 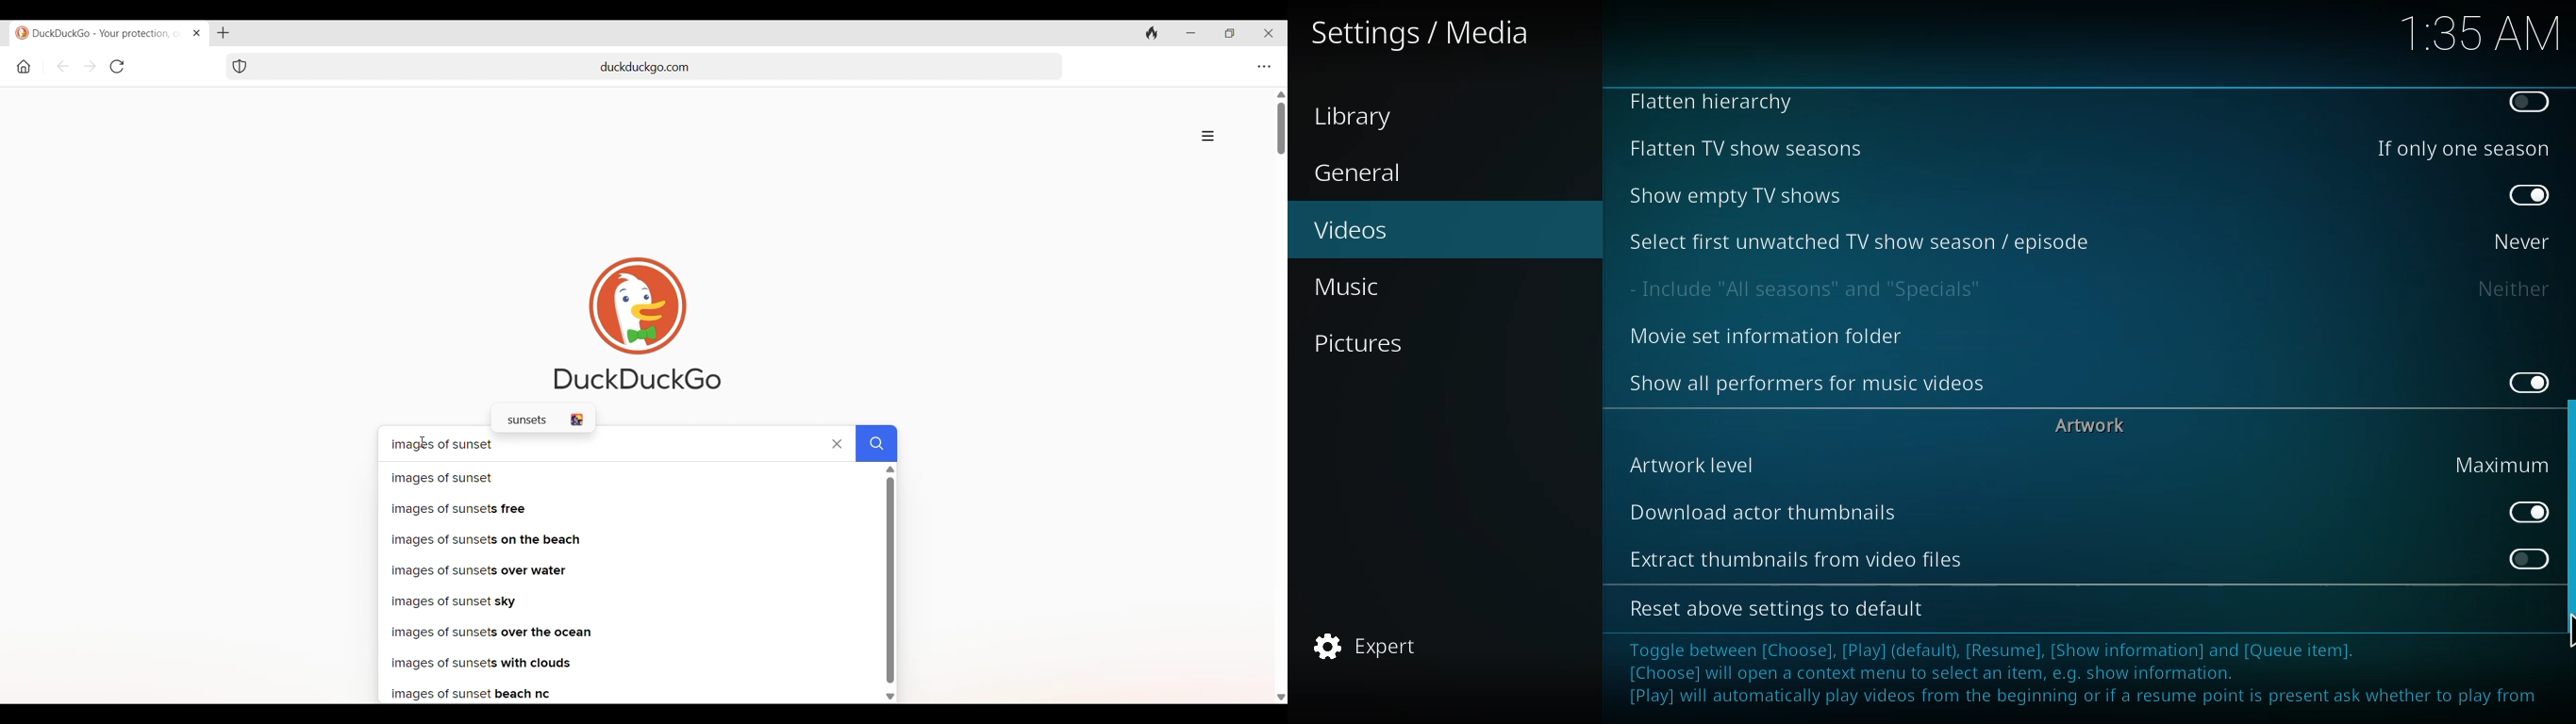 What do you see at coordinates (2512, 288) in the screenshot?
I see `neither` at bounding box center [2512, 288].